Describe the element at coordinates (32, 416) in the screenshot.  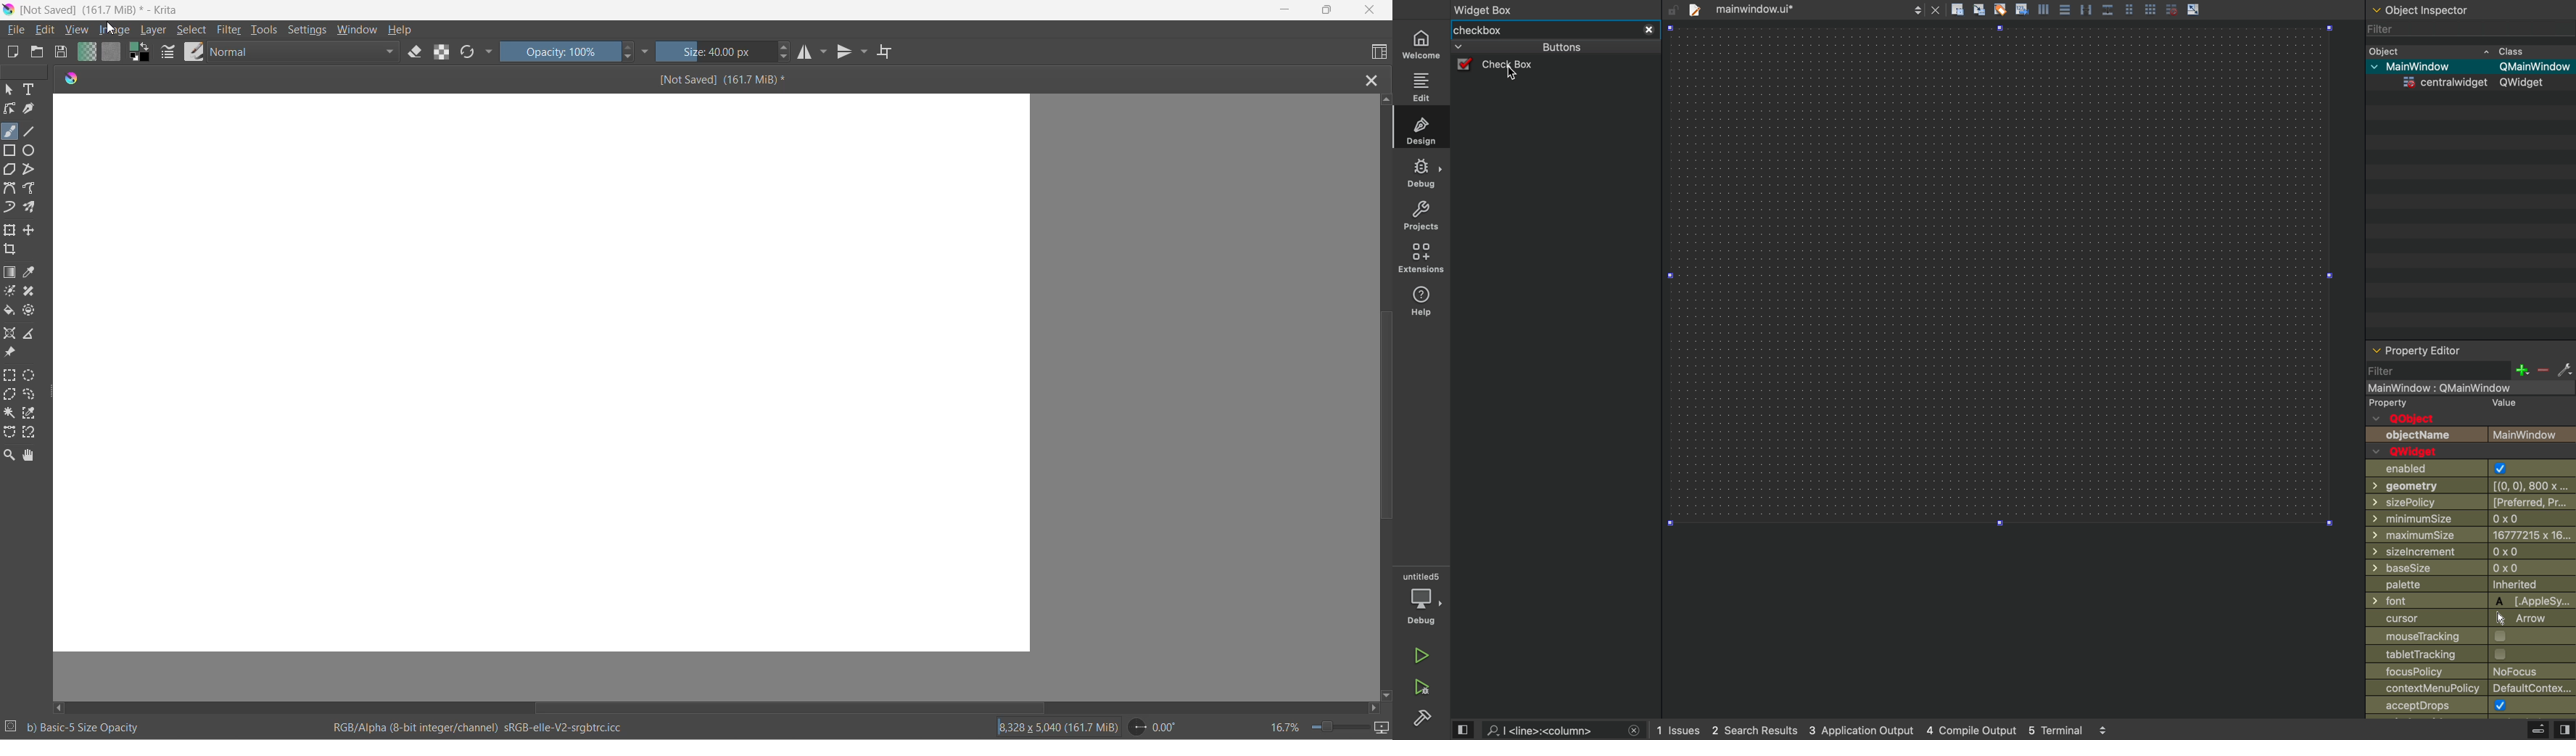
I see `similar color selection tool` at that location.